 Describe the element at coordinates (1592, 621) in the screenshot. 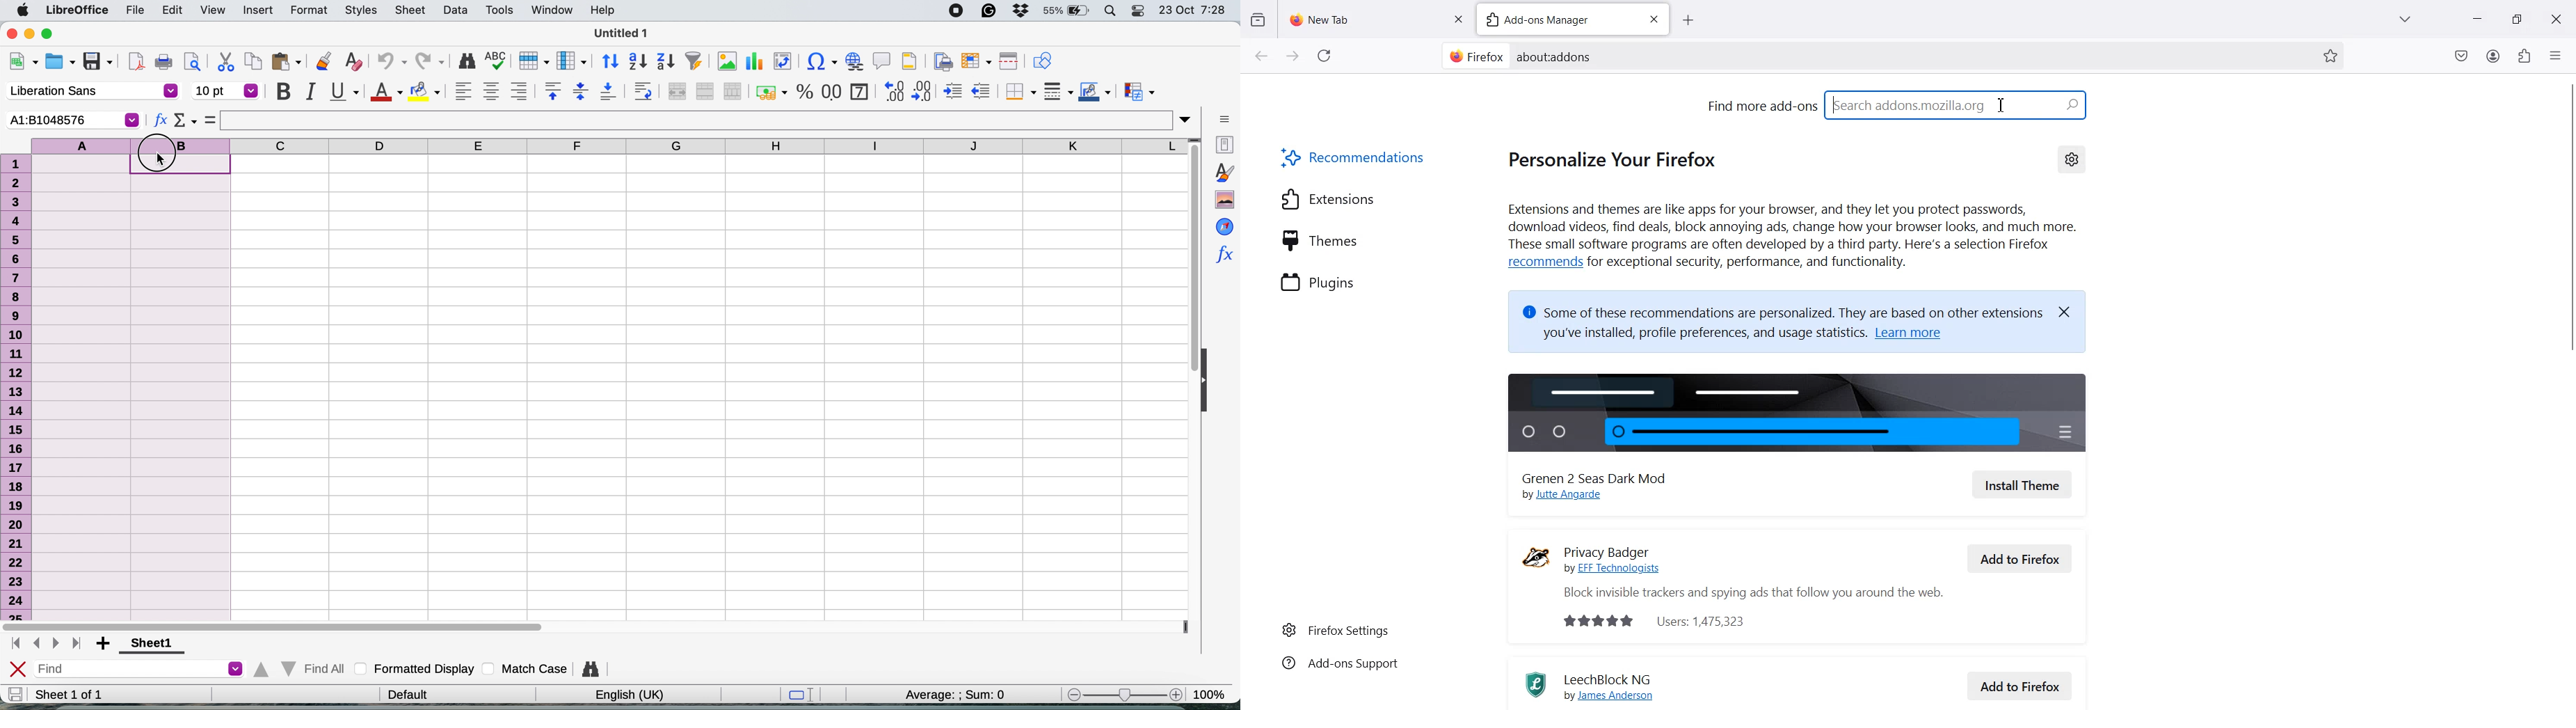

I see `rating` at that location.